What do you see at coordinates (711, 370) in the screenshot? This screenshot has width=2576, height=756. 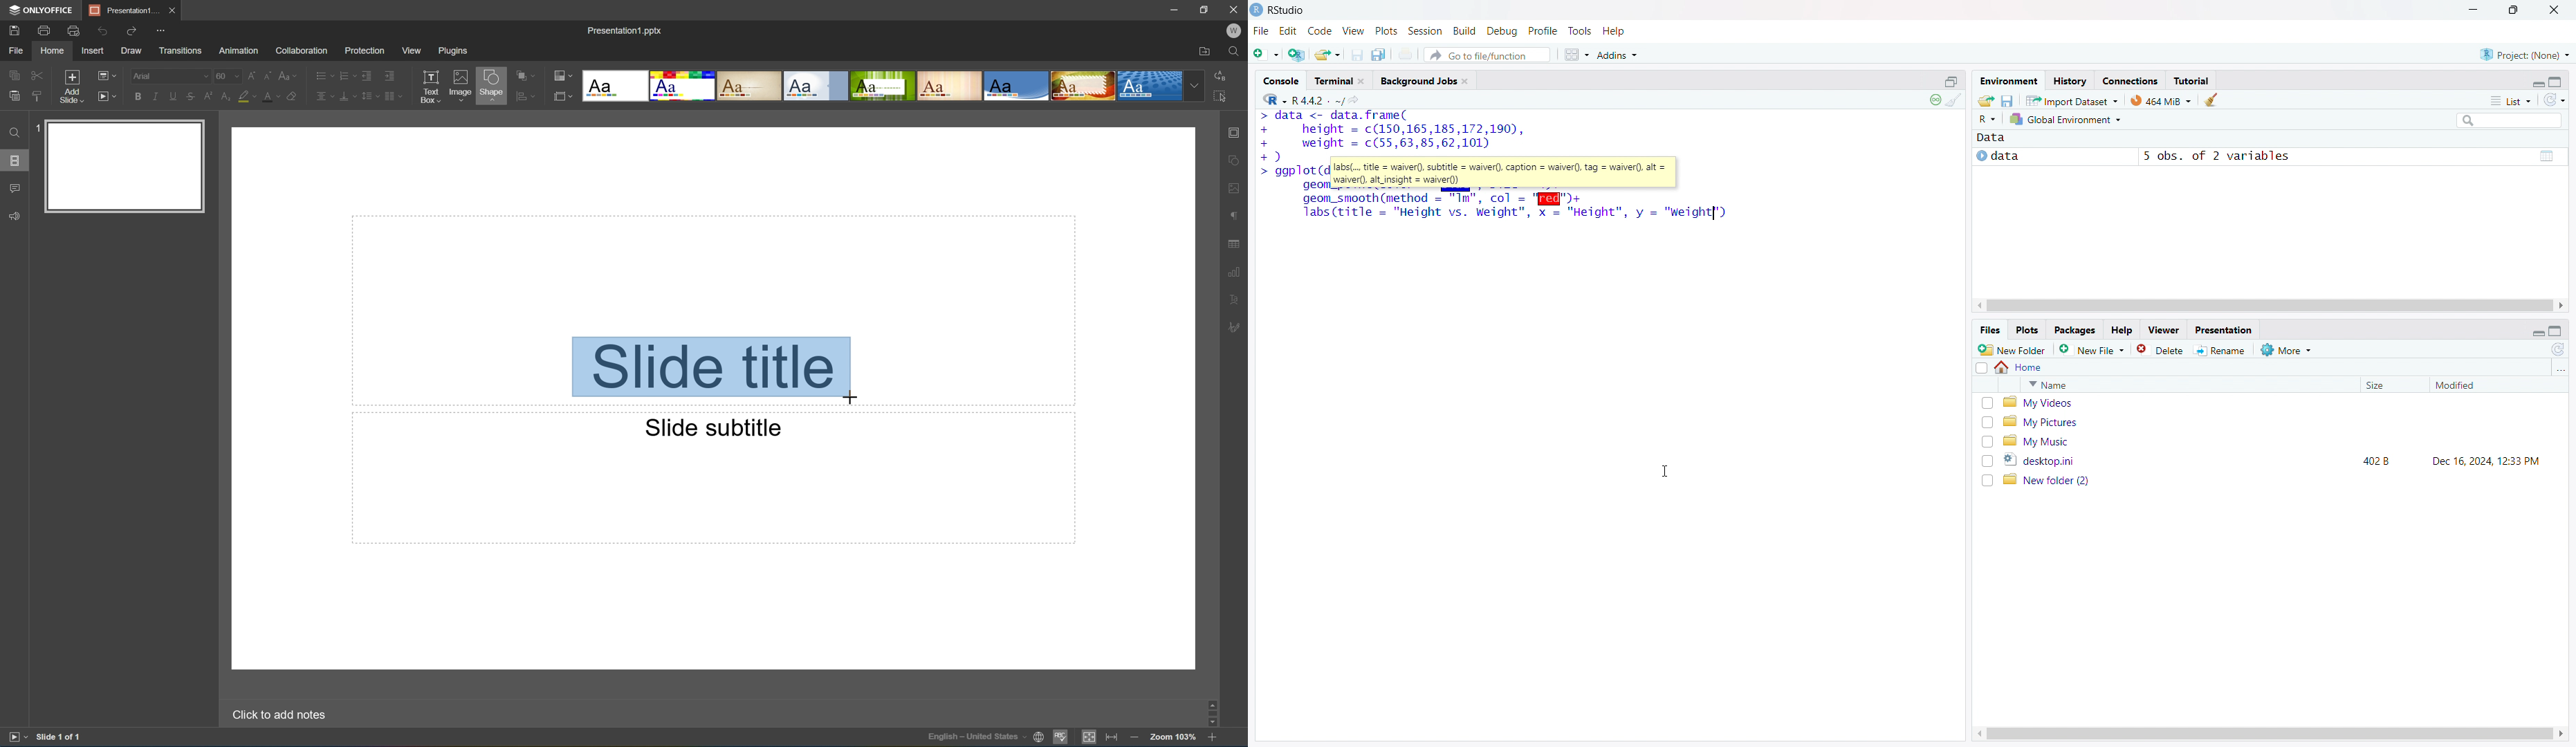 I see `slide title` at bounding box center [711, 370].